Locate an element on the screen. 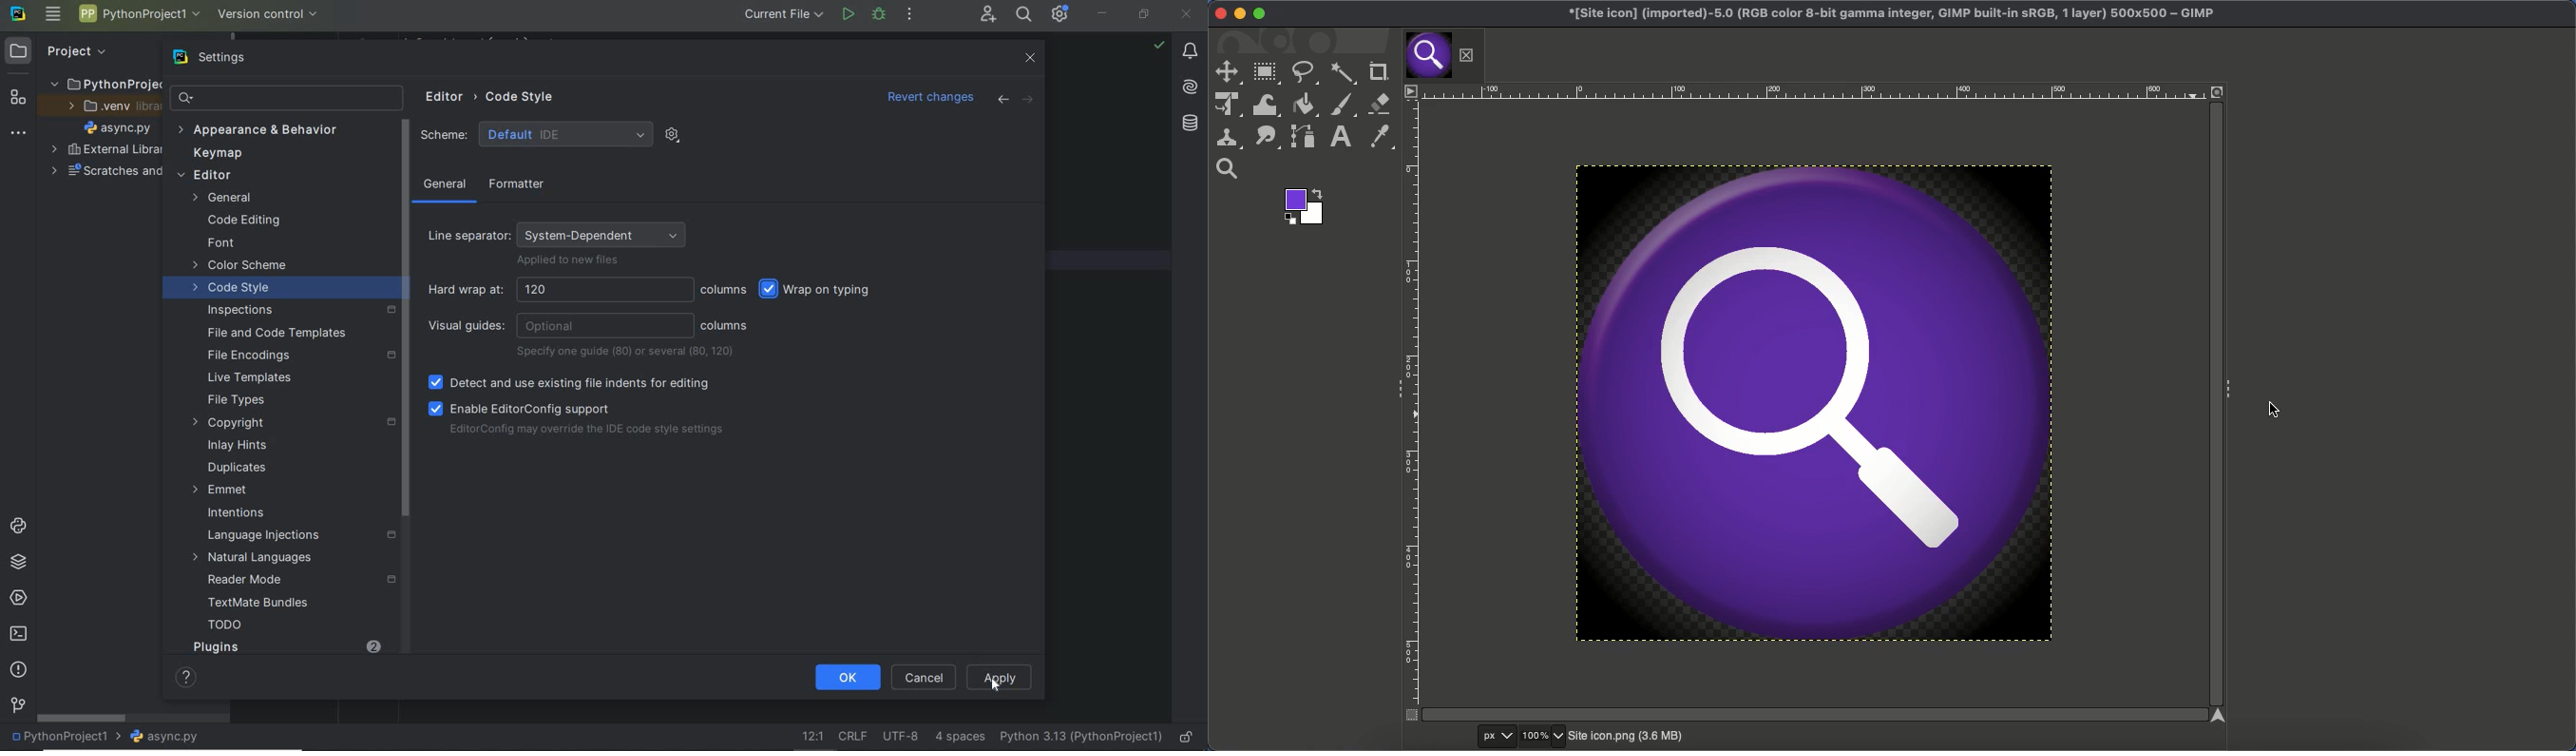 This screenshot has height=756, width=2576. version control is located at coordinates (268, 14).